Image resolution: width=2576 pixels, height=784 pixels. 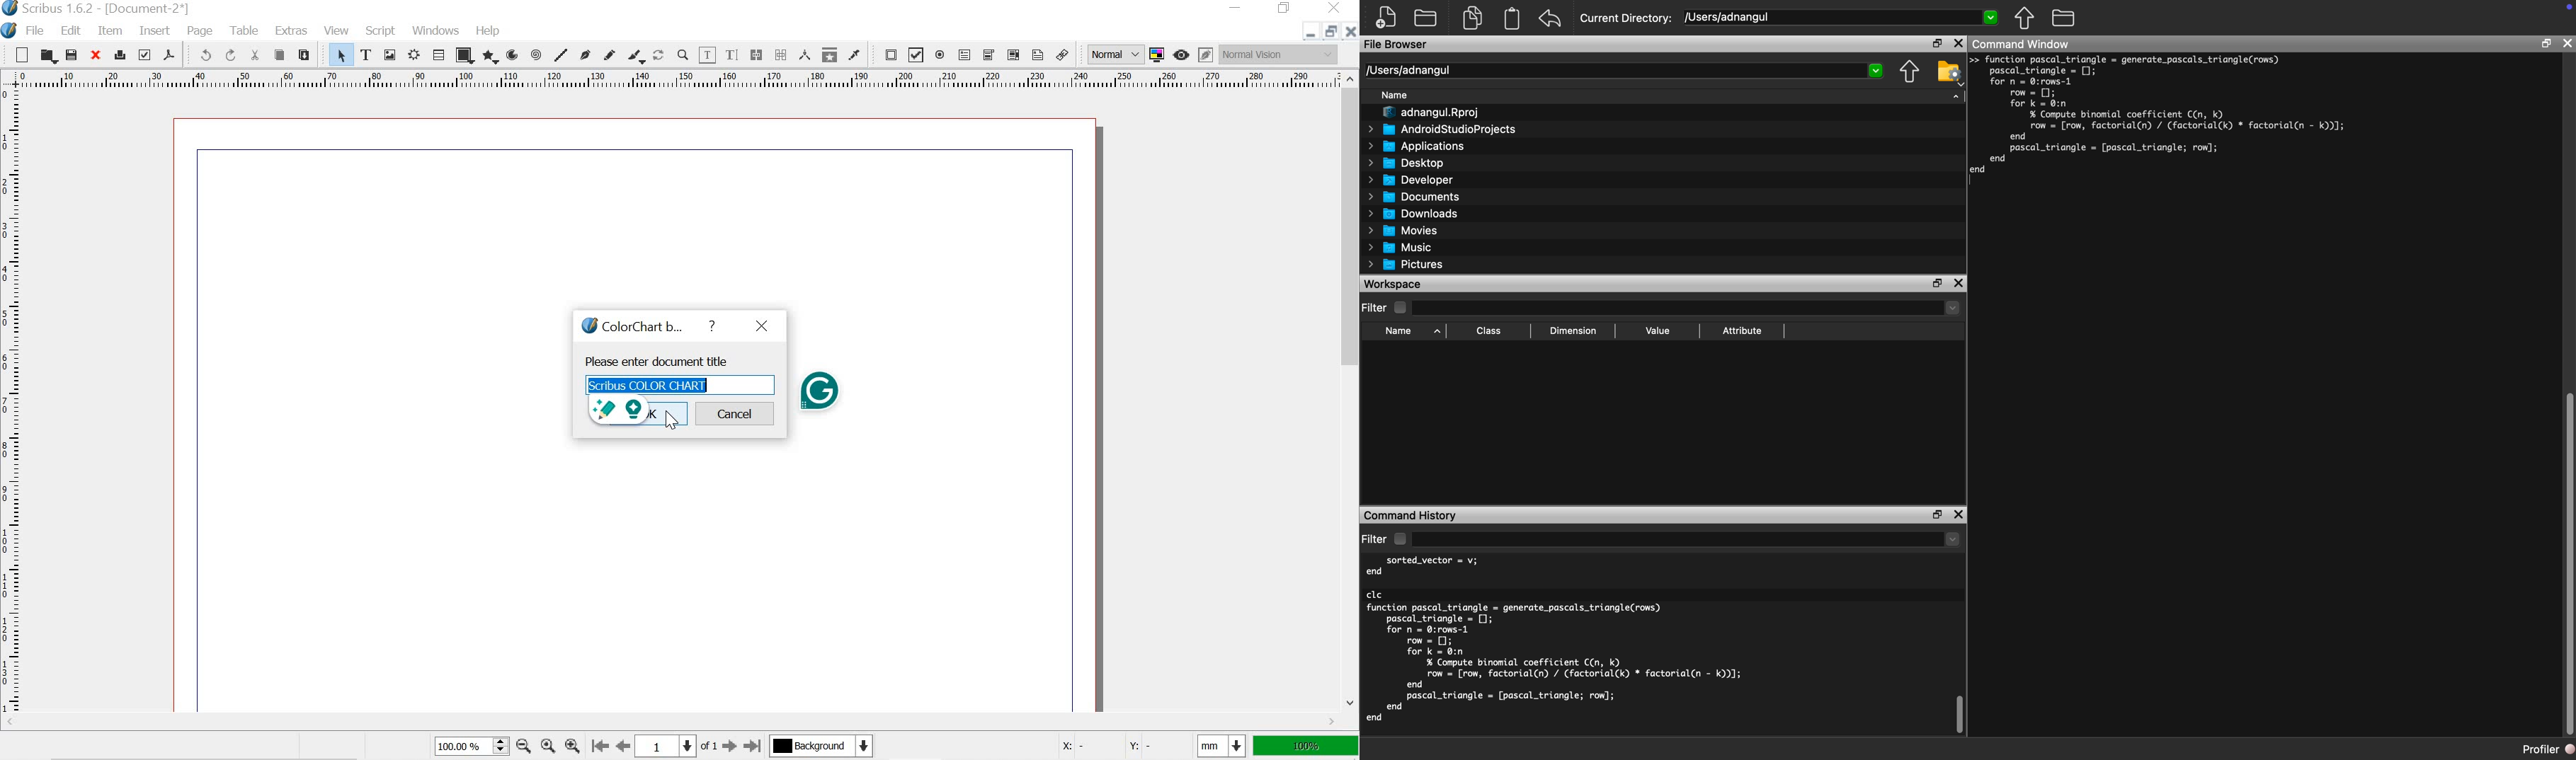 I want to click on Redo, so click(x=1551, y=19).